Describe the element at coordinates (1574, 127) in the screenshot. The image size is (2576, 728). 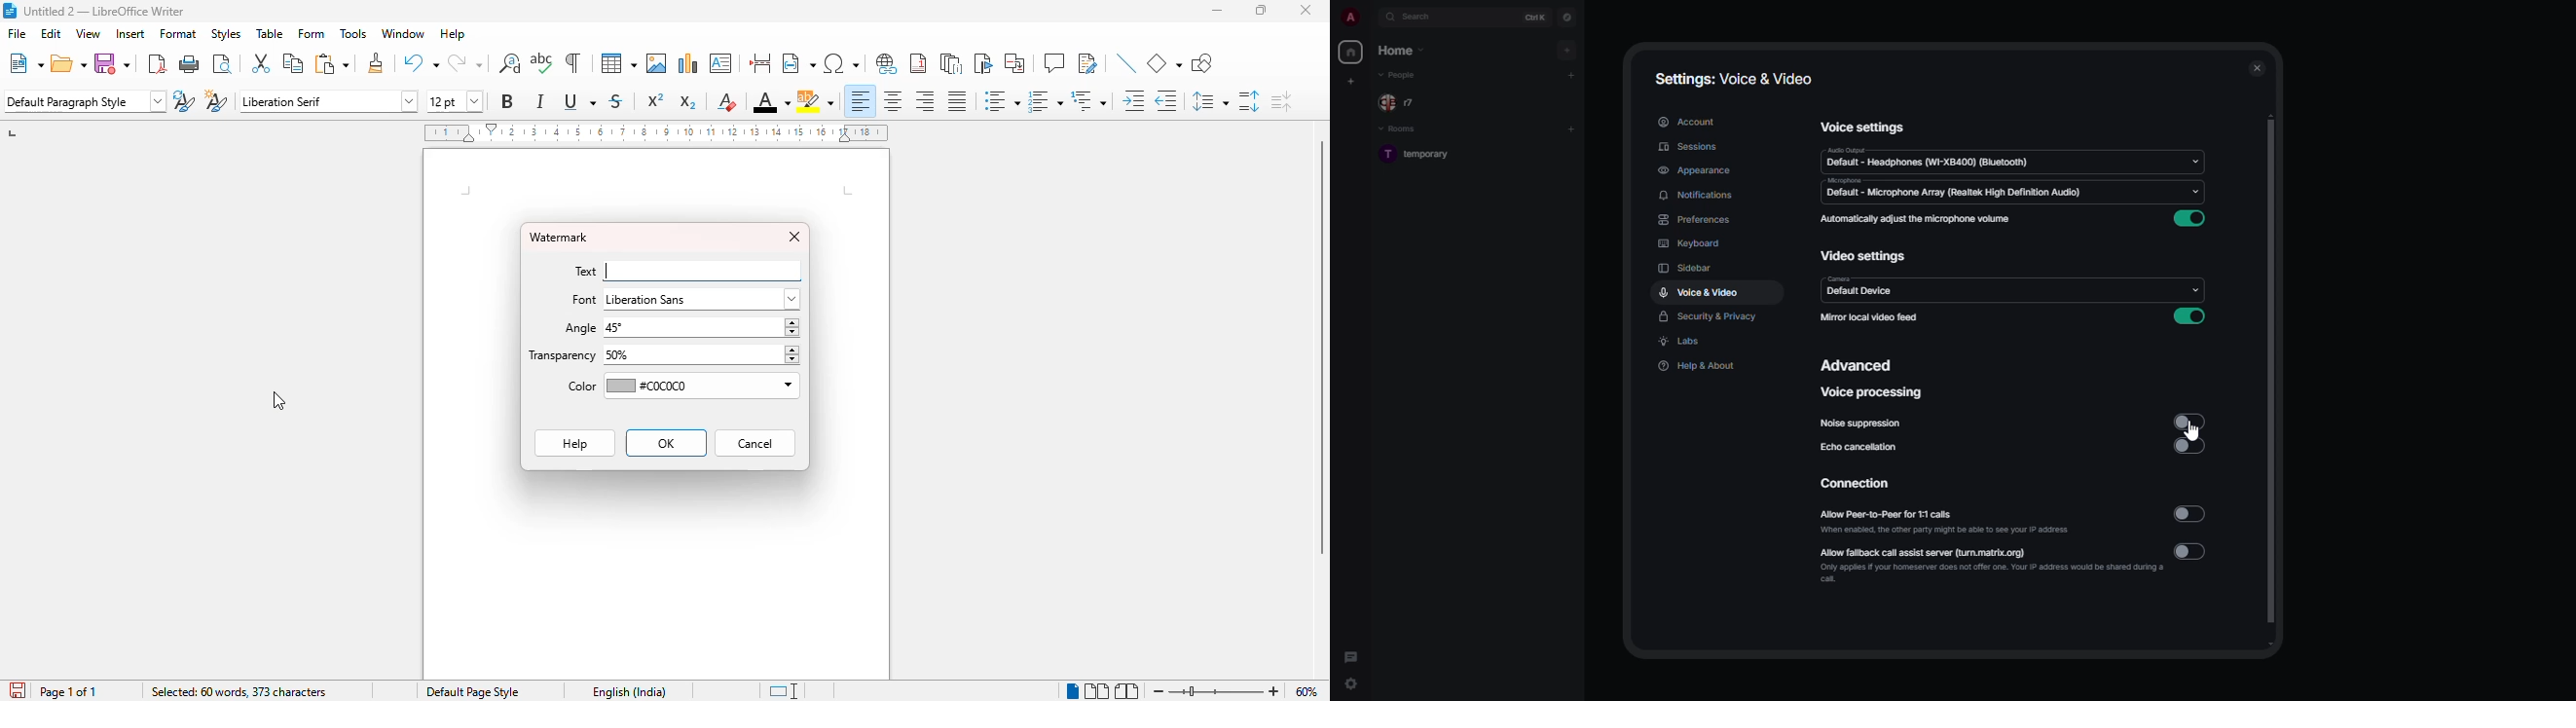
I see `add` at that location.